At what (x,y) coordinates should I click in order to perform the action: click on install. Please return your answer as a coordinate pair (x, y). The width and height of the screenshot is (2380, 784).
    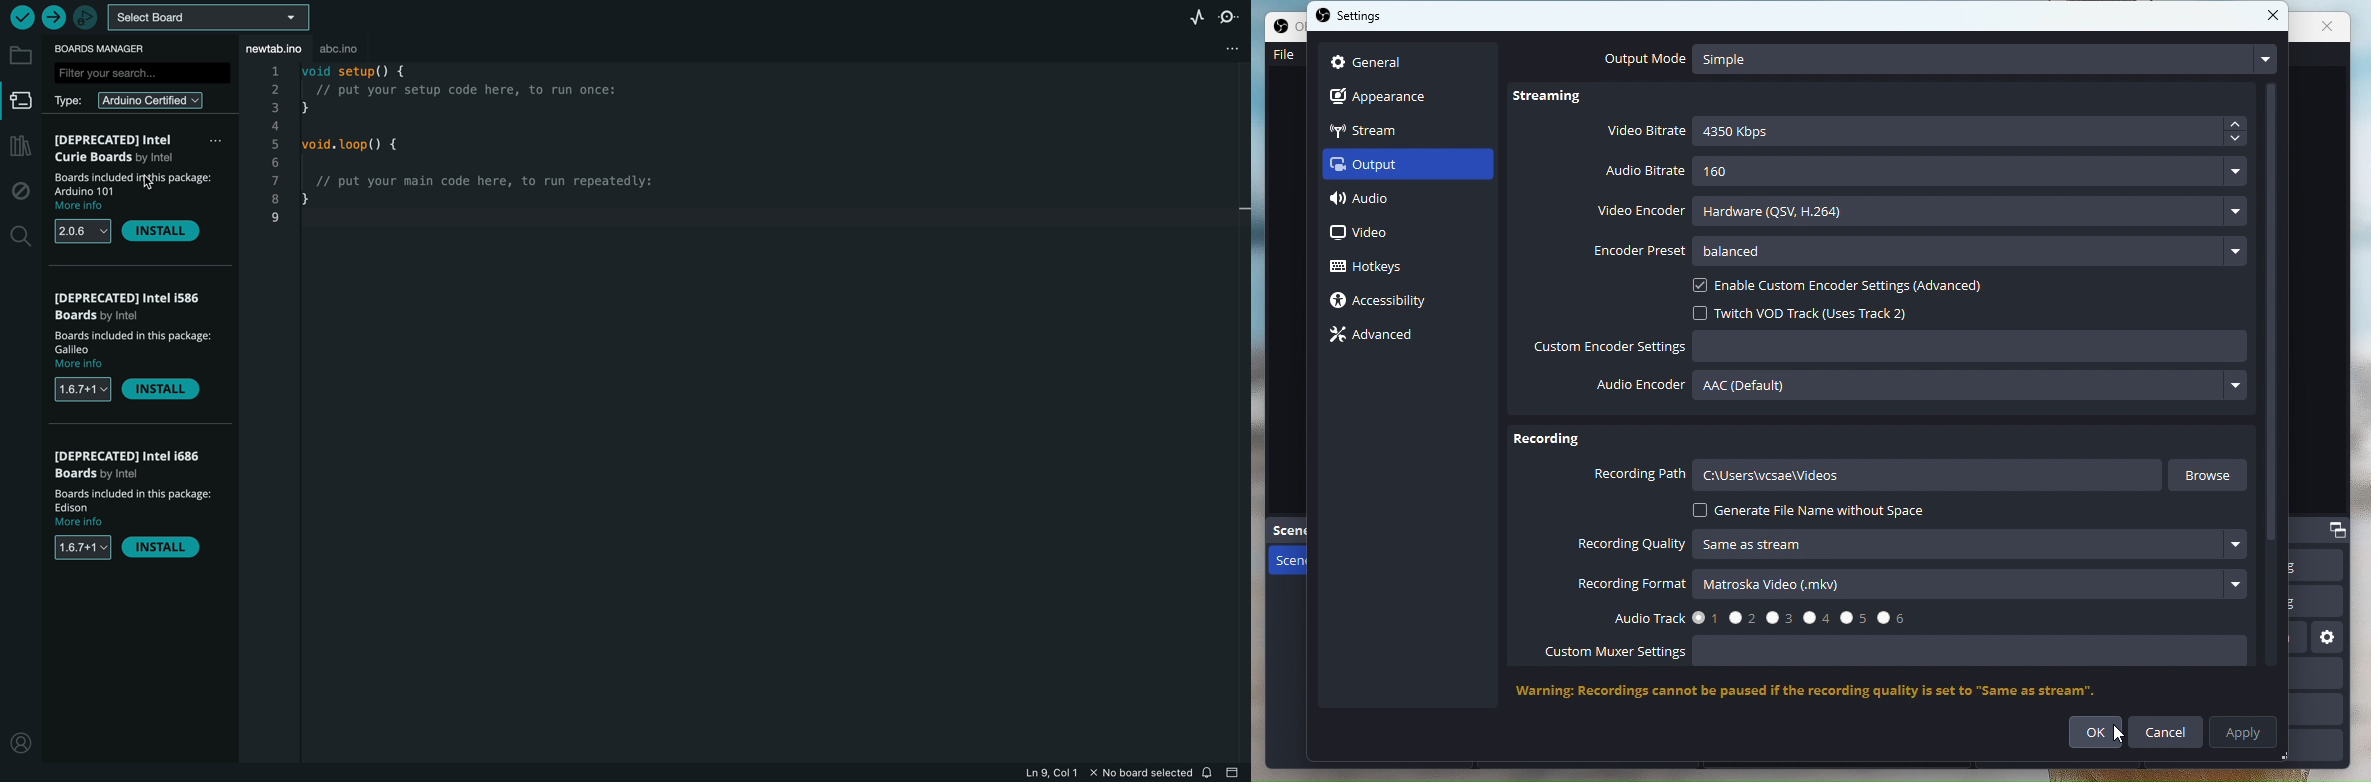
    Looking at the image, I should click on (166, 391).